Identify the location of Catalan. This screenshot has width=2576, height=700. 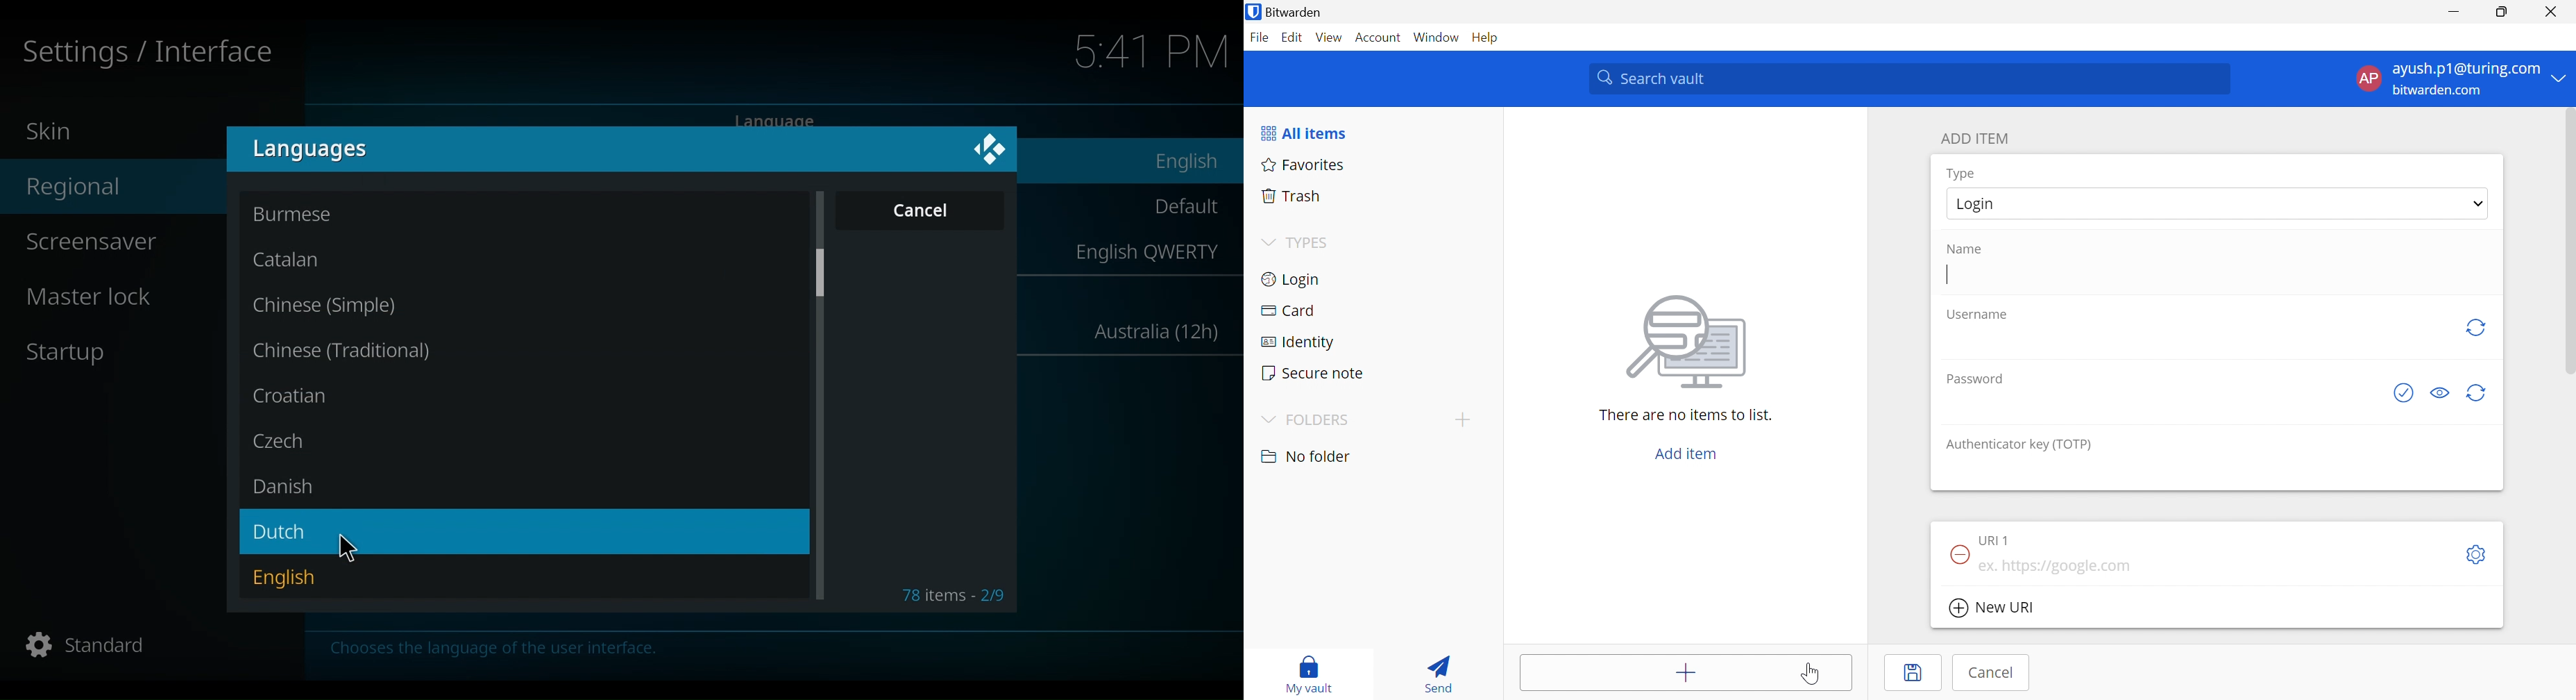
(290, 259).